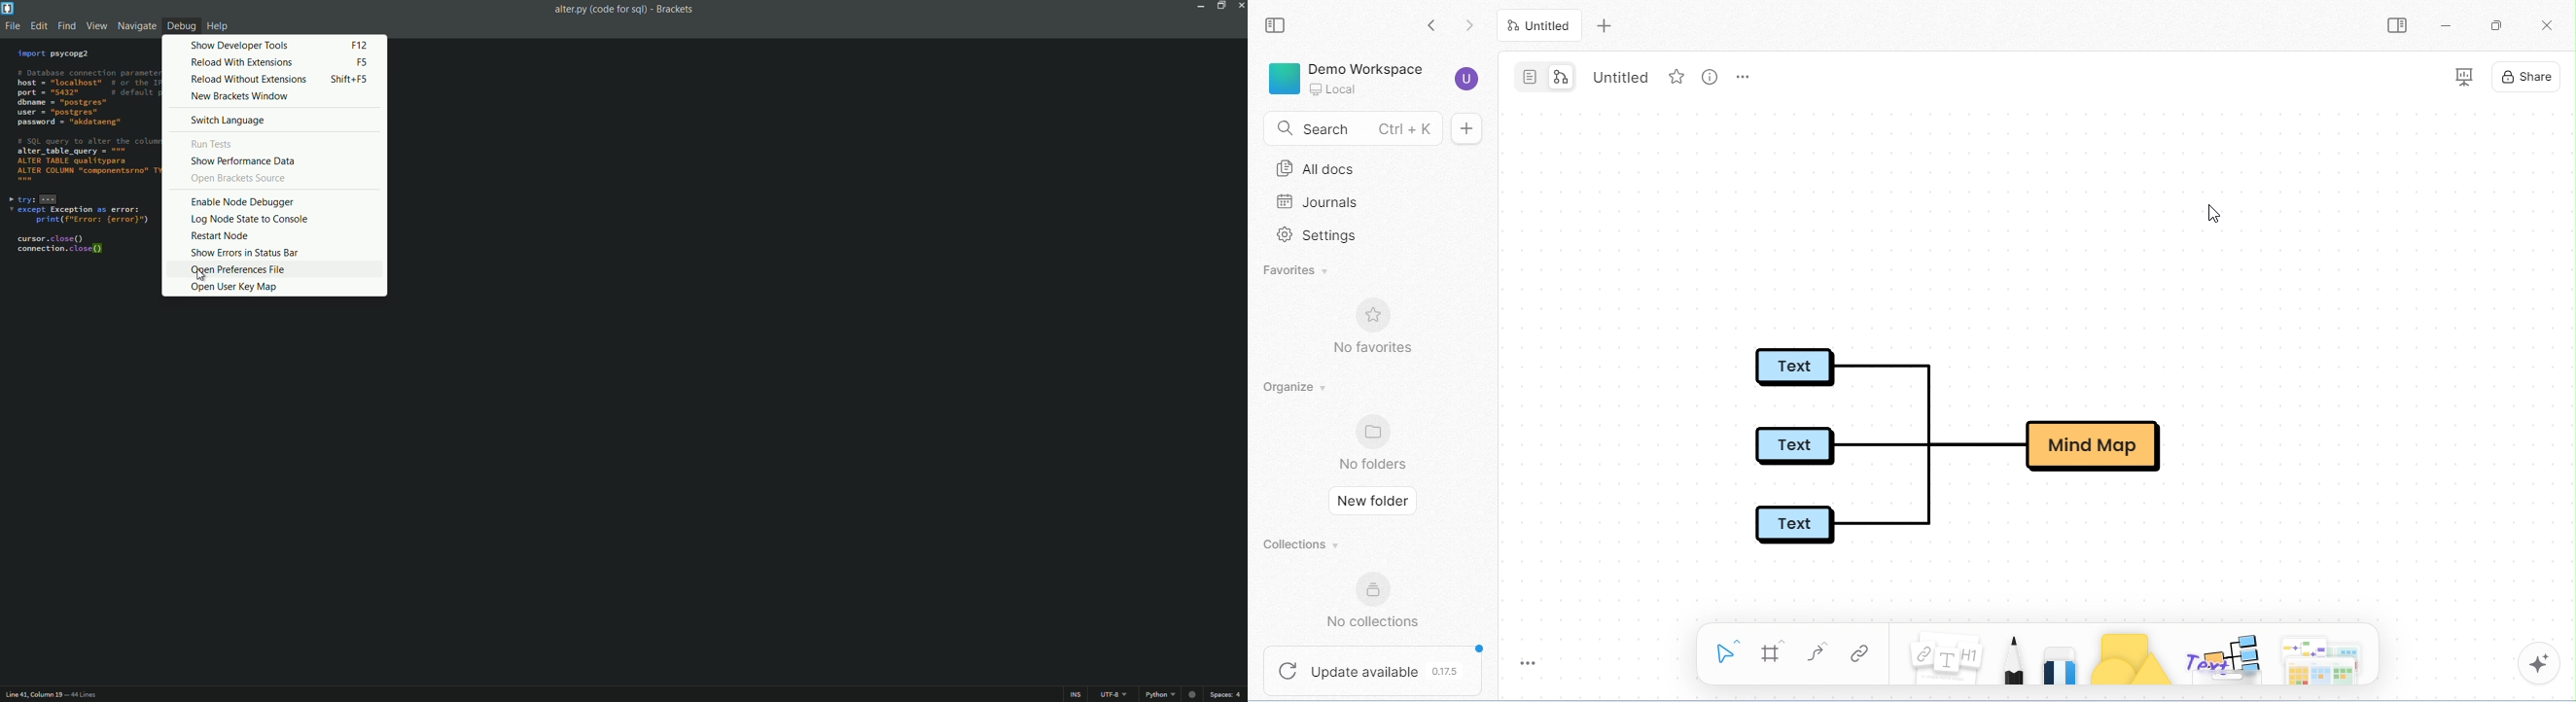  I want to click on Log node state to console, so click(272, 220).